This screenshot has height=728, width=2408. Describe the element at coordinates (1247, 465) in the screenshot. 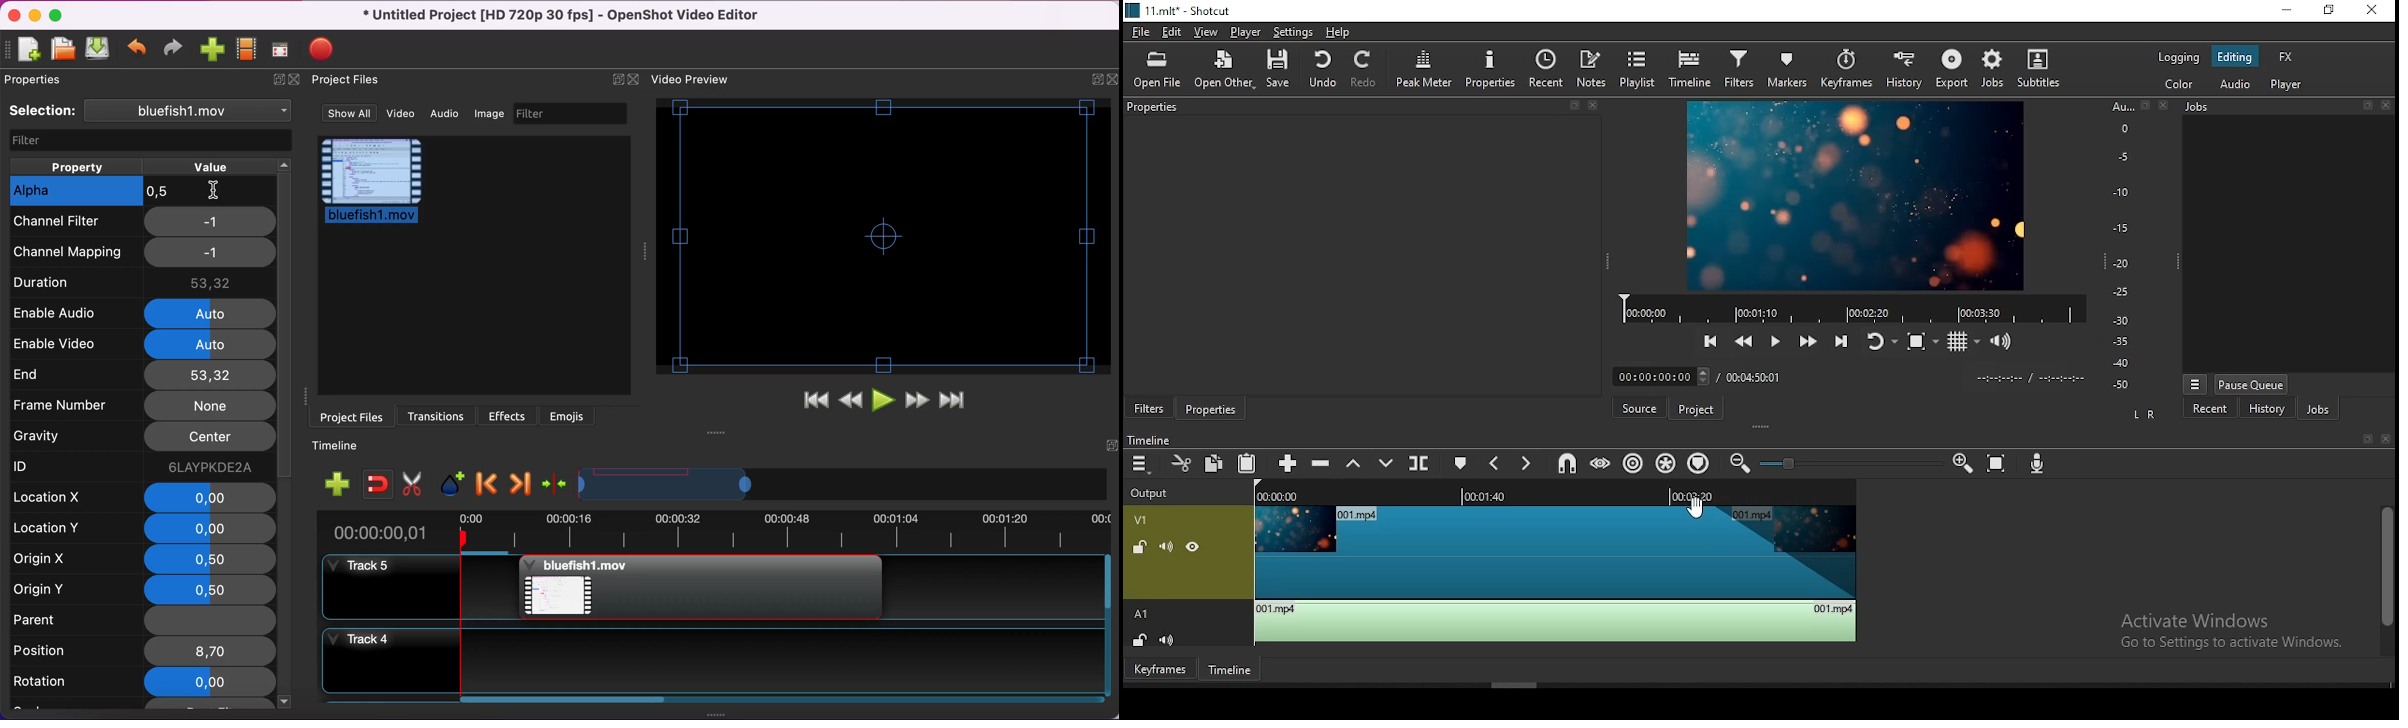

I see `paste` at that location.